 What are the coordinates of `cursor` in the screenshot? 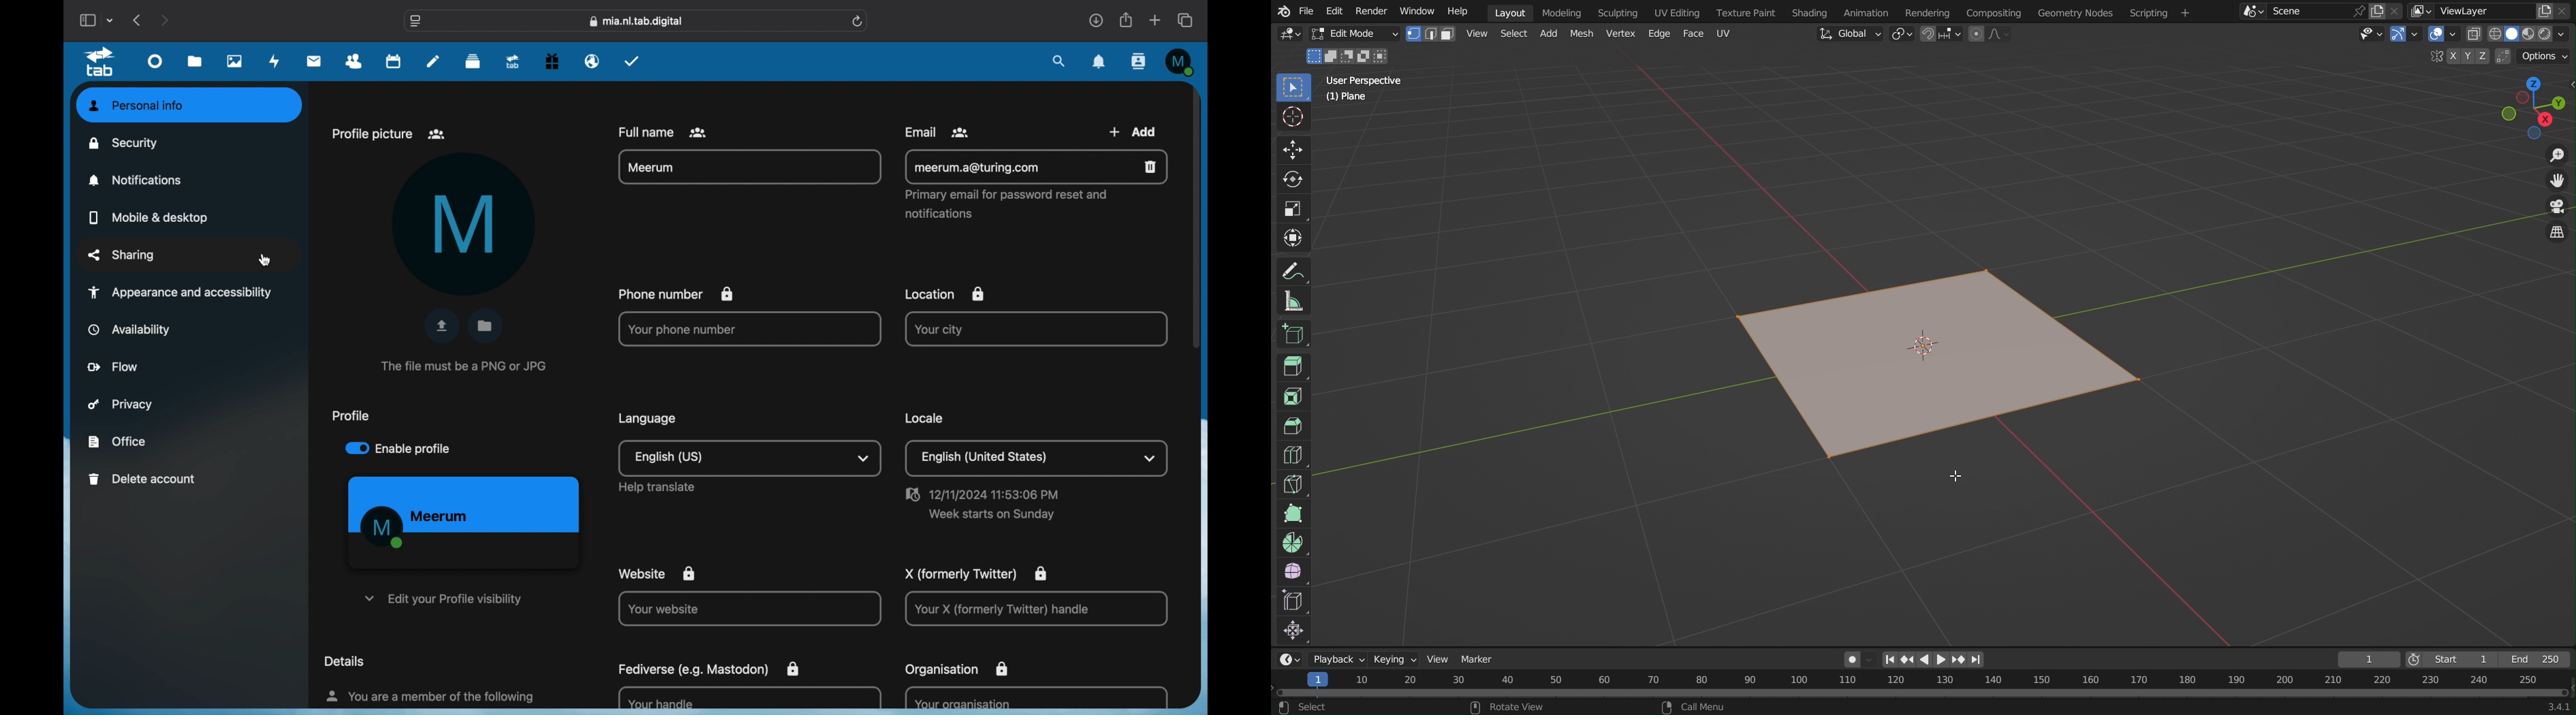 It's located at (266, 260).